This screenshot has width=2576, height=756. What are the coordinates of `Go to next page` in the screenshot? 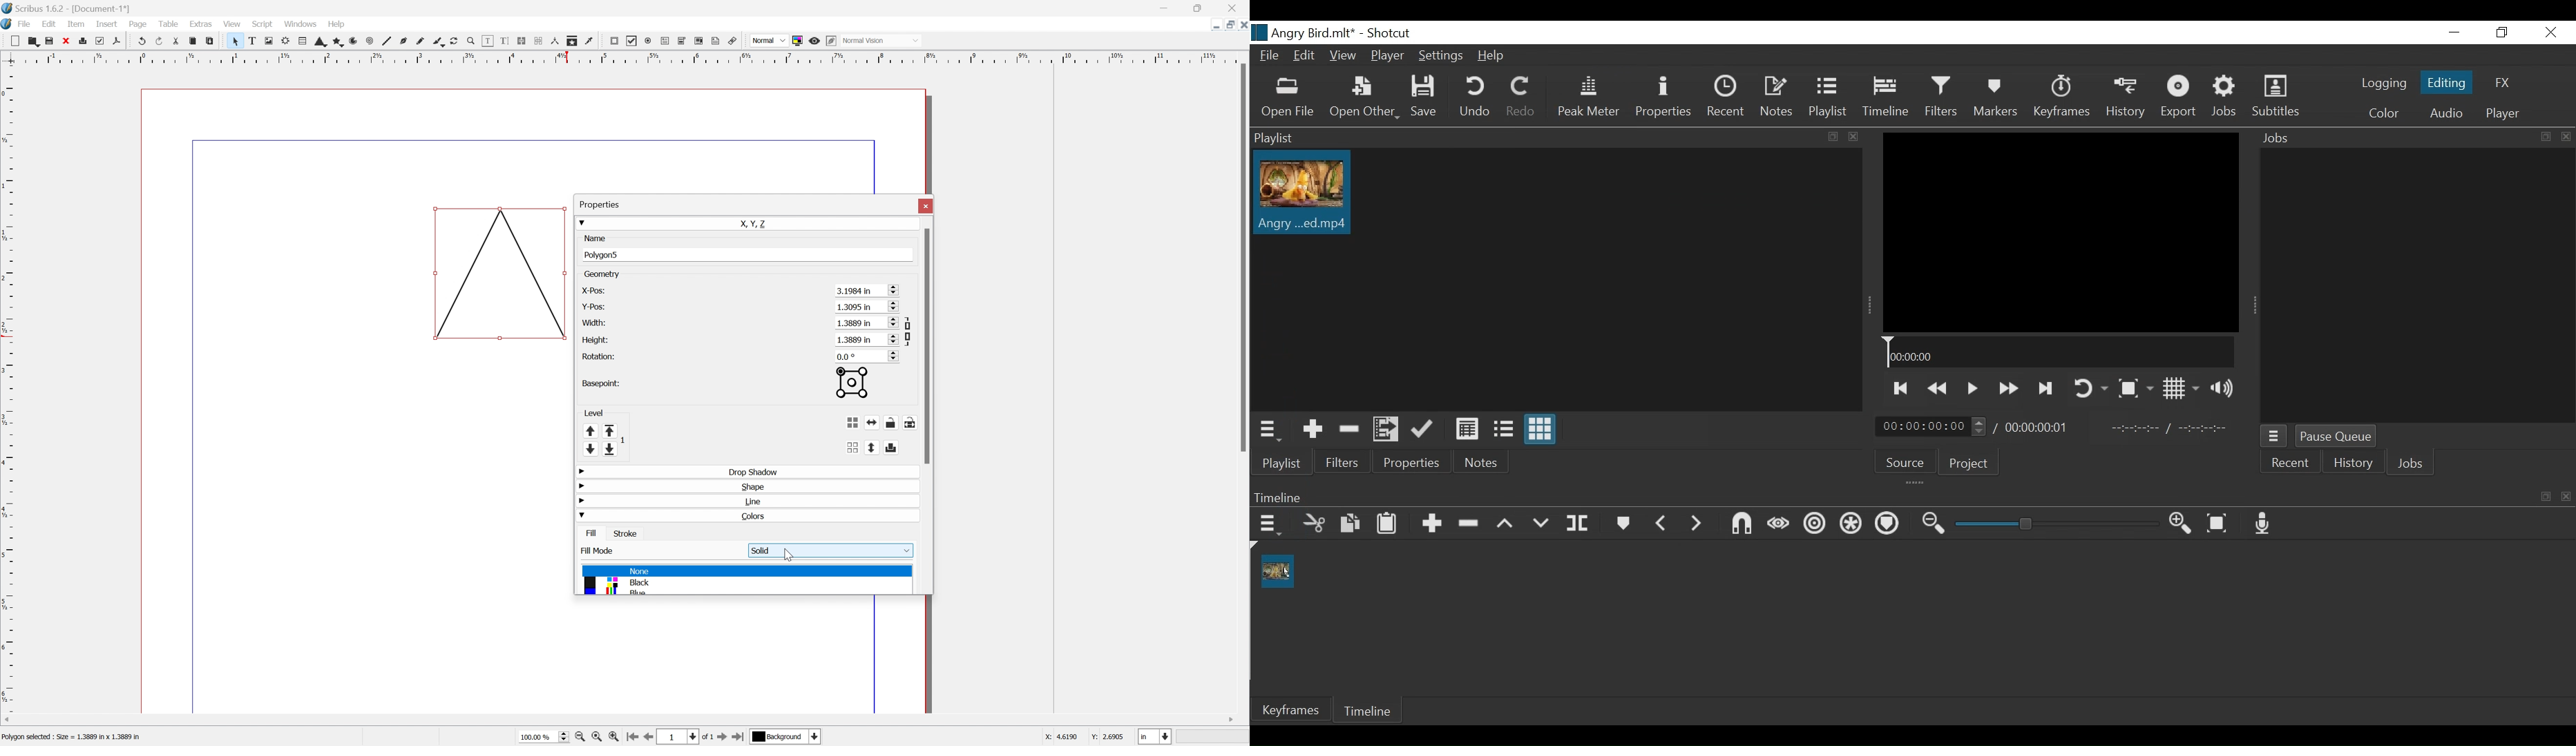 It's located at (723, 738).